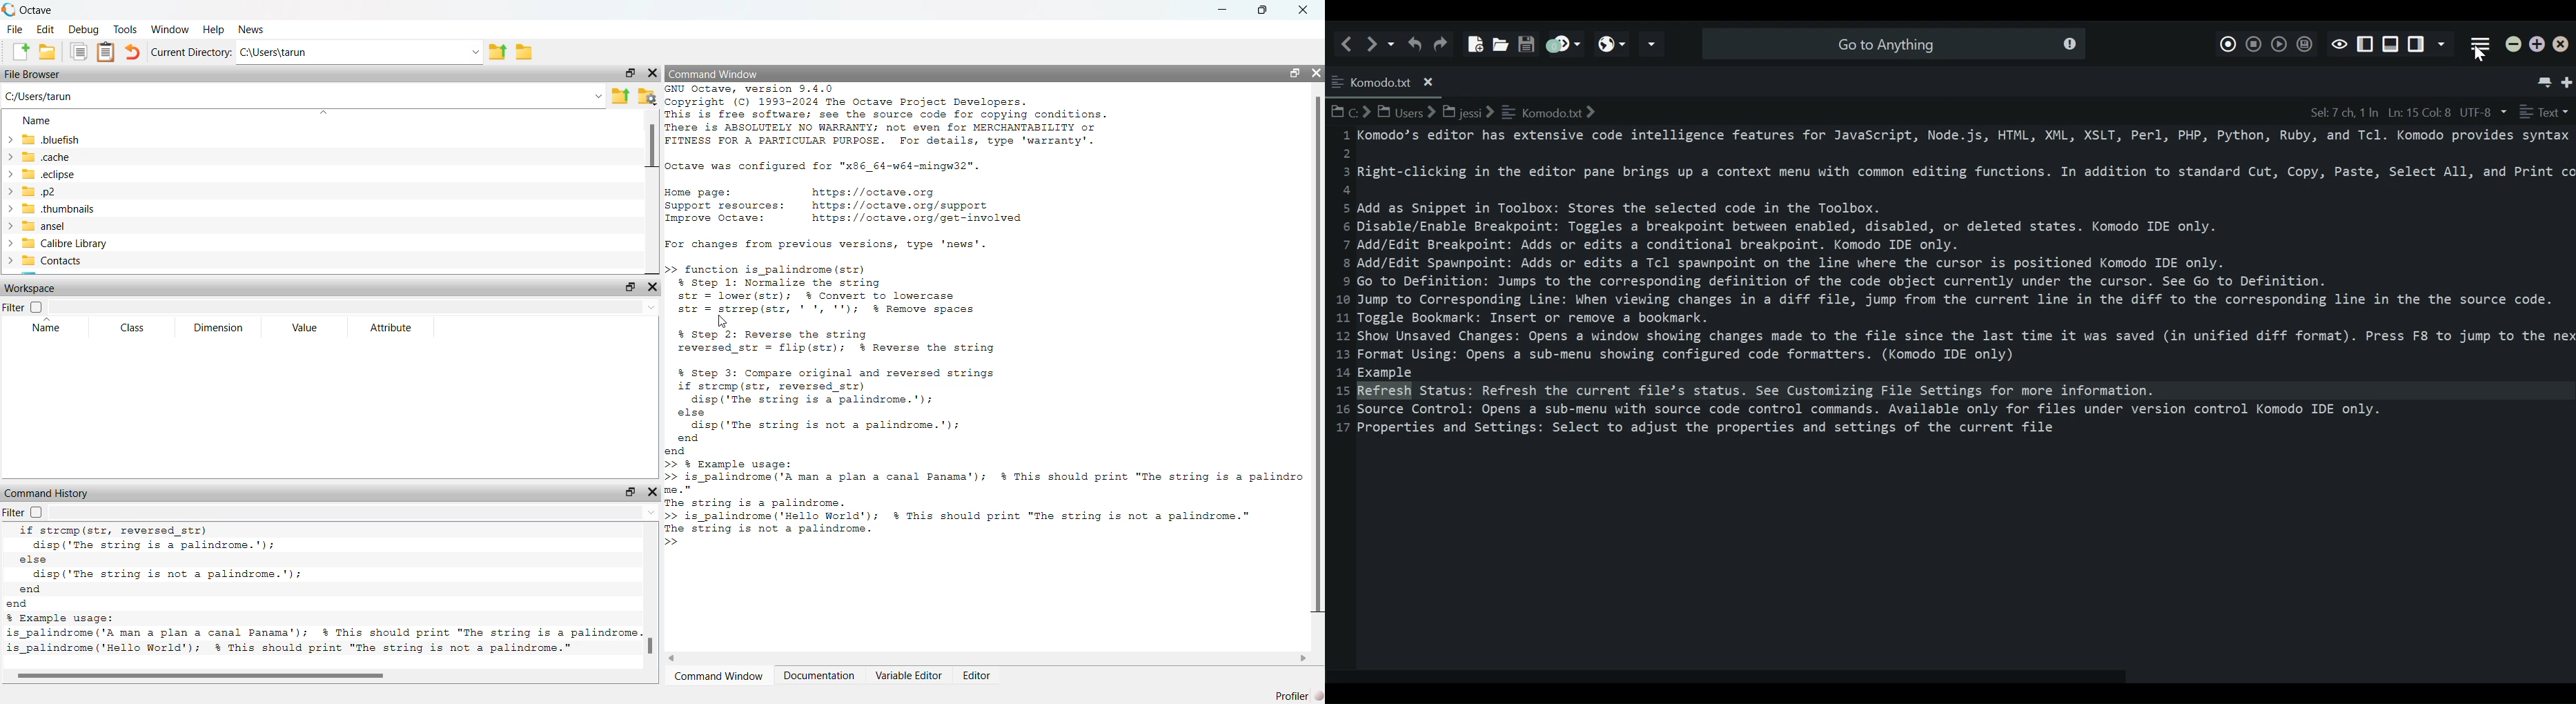 The width and height of the screenshot is (2576, 728). What do you see at coordinates (112, 264) in the screenshot?
I see `contacts` at bounding box center [112, 264].